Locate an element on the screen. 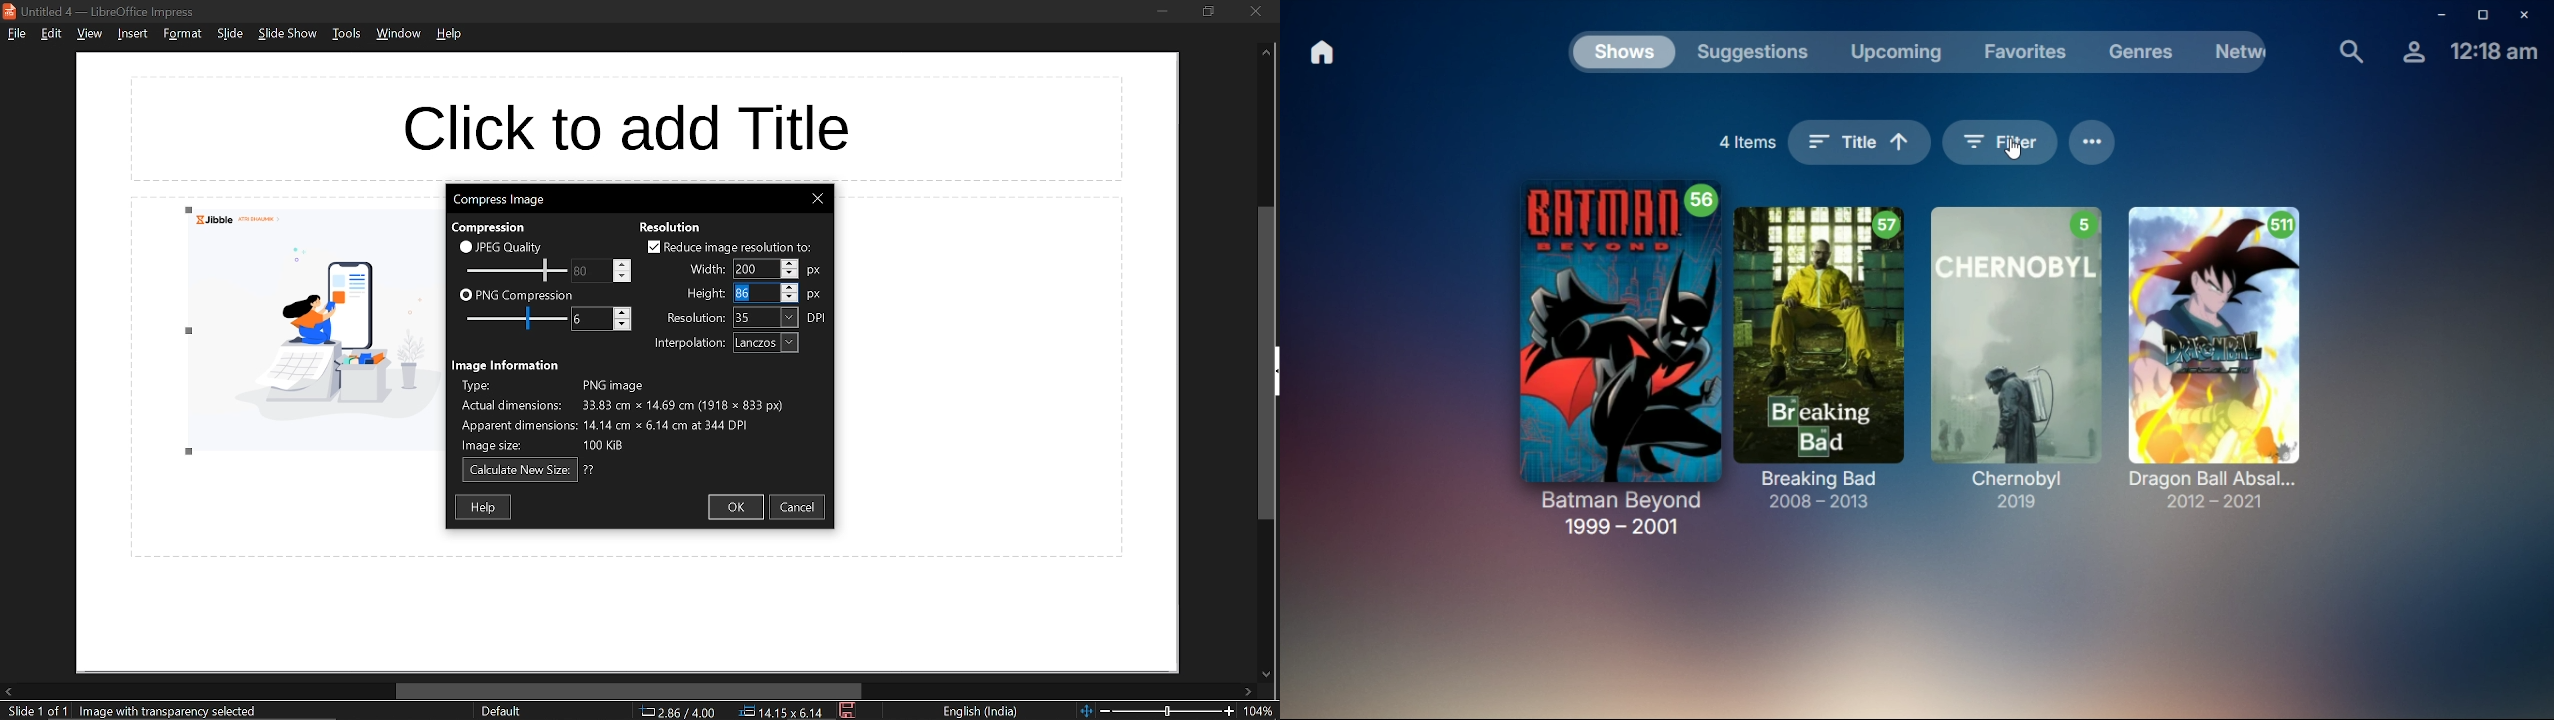  PNG compression scale is located at coordinates (589, 271).